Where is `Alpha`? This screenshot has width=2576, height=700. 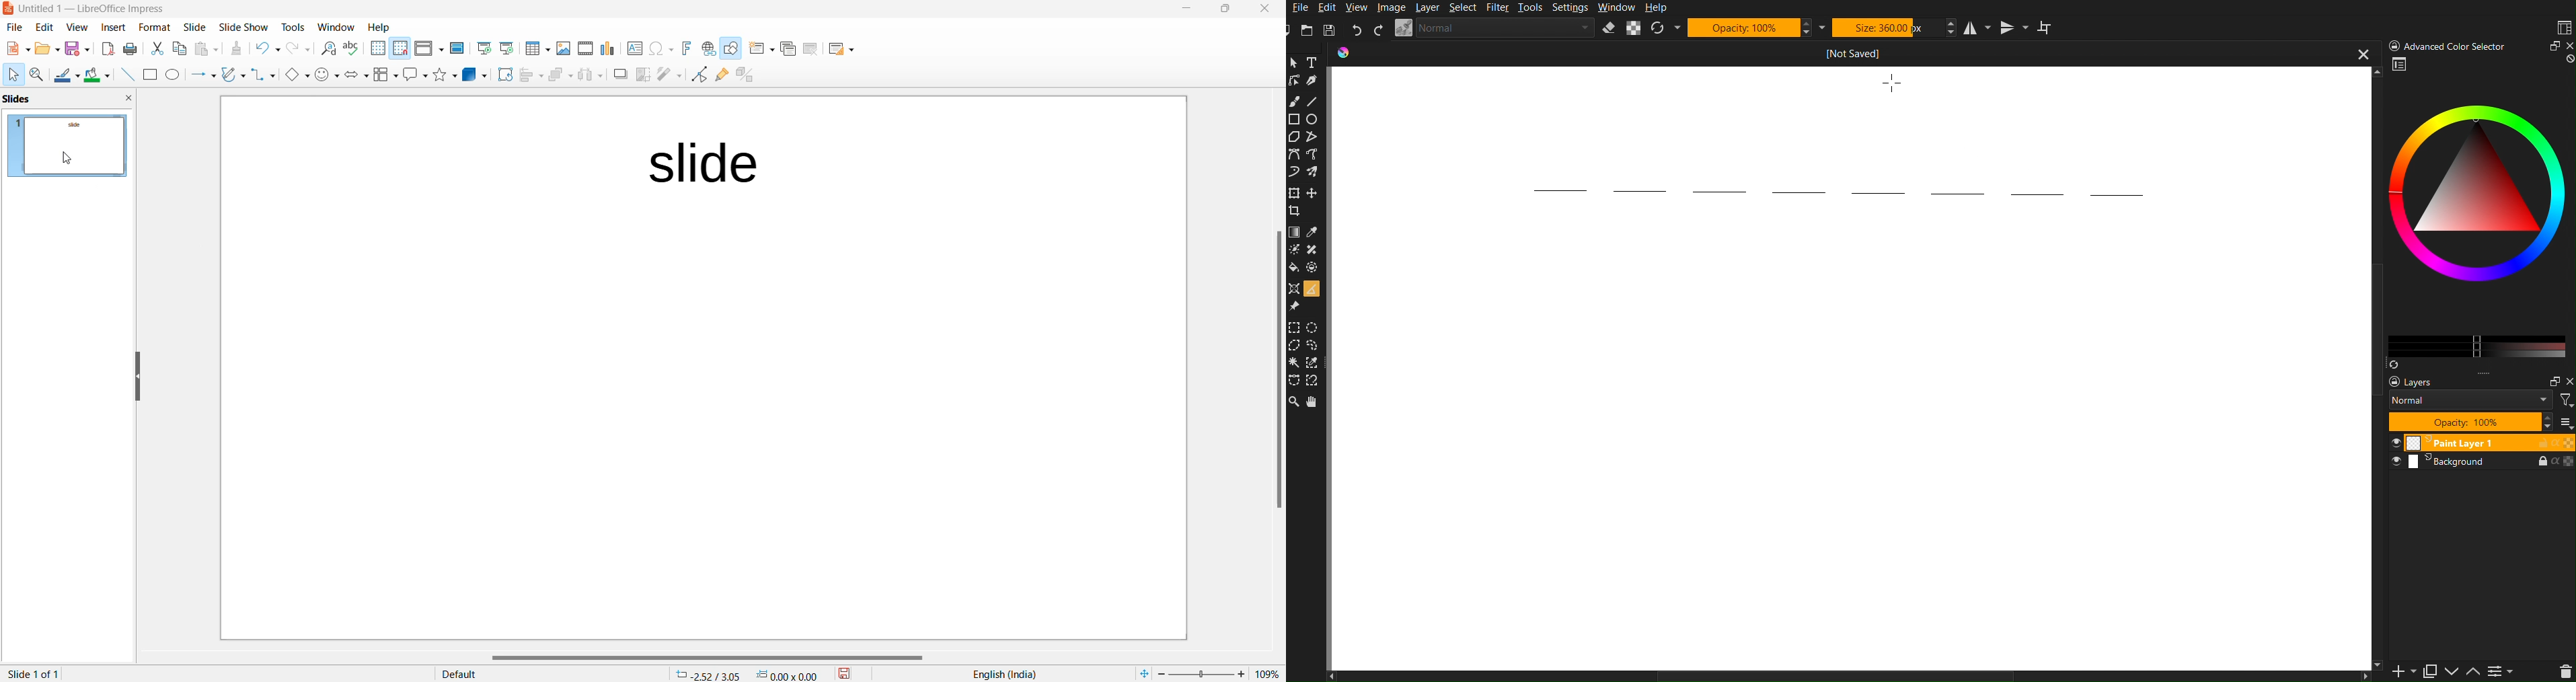 Alpha is located at coordinates (1634, 28).